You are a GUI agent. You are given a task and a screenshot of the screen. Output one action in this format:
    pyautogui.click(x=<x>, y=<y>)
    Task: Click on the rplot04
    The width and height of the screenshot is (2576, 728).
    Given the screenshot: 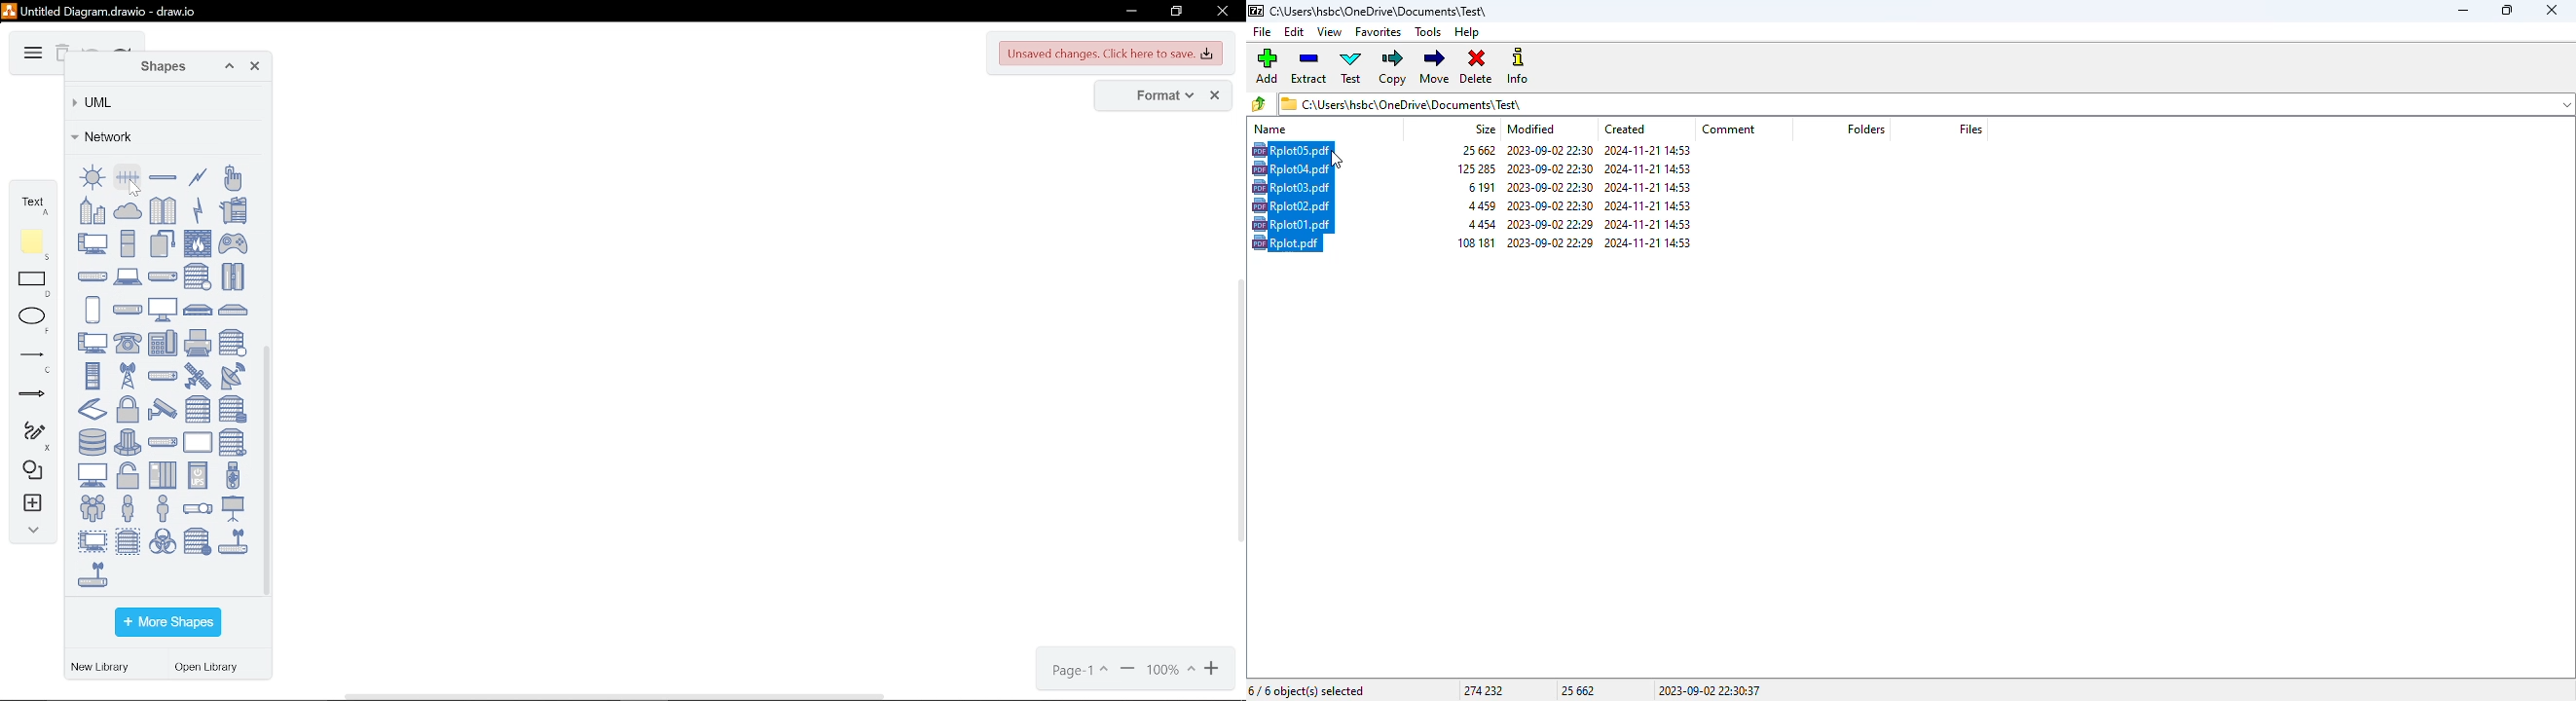 What is the action you would take?
    pyautogui.click(x=1290, y=168)
    